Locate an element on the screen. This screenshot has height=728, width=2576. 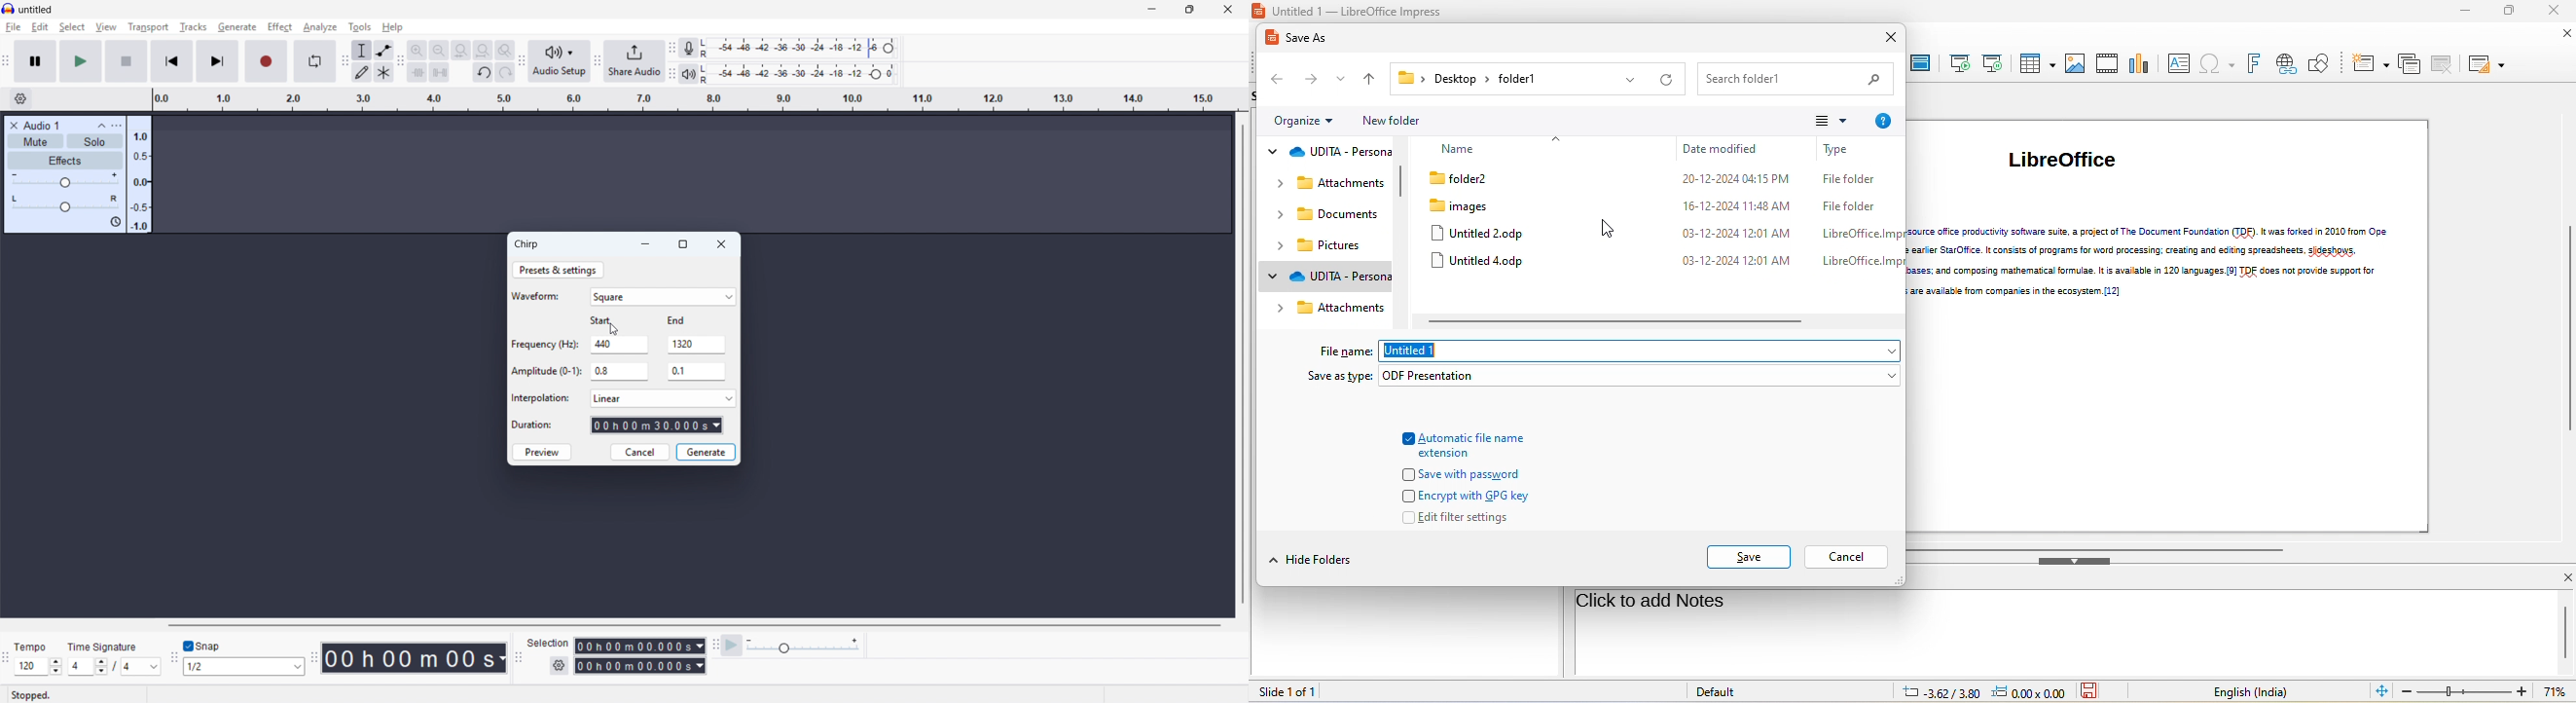
hyperlink is located at coordinates (2287, 65).